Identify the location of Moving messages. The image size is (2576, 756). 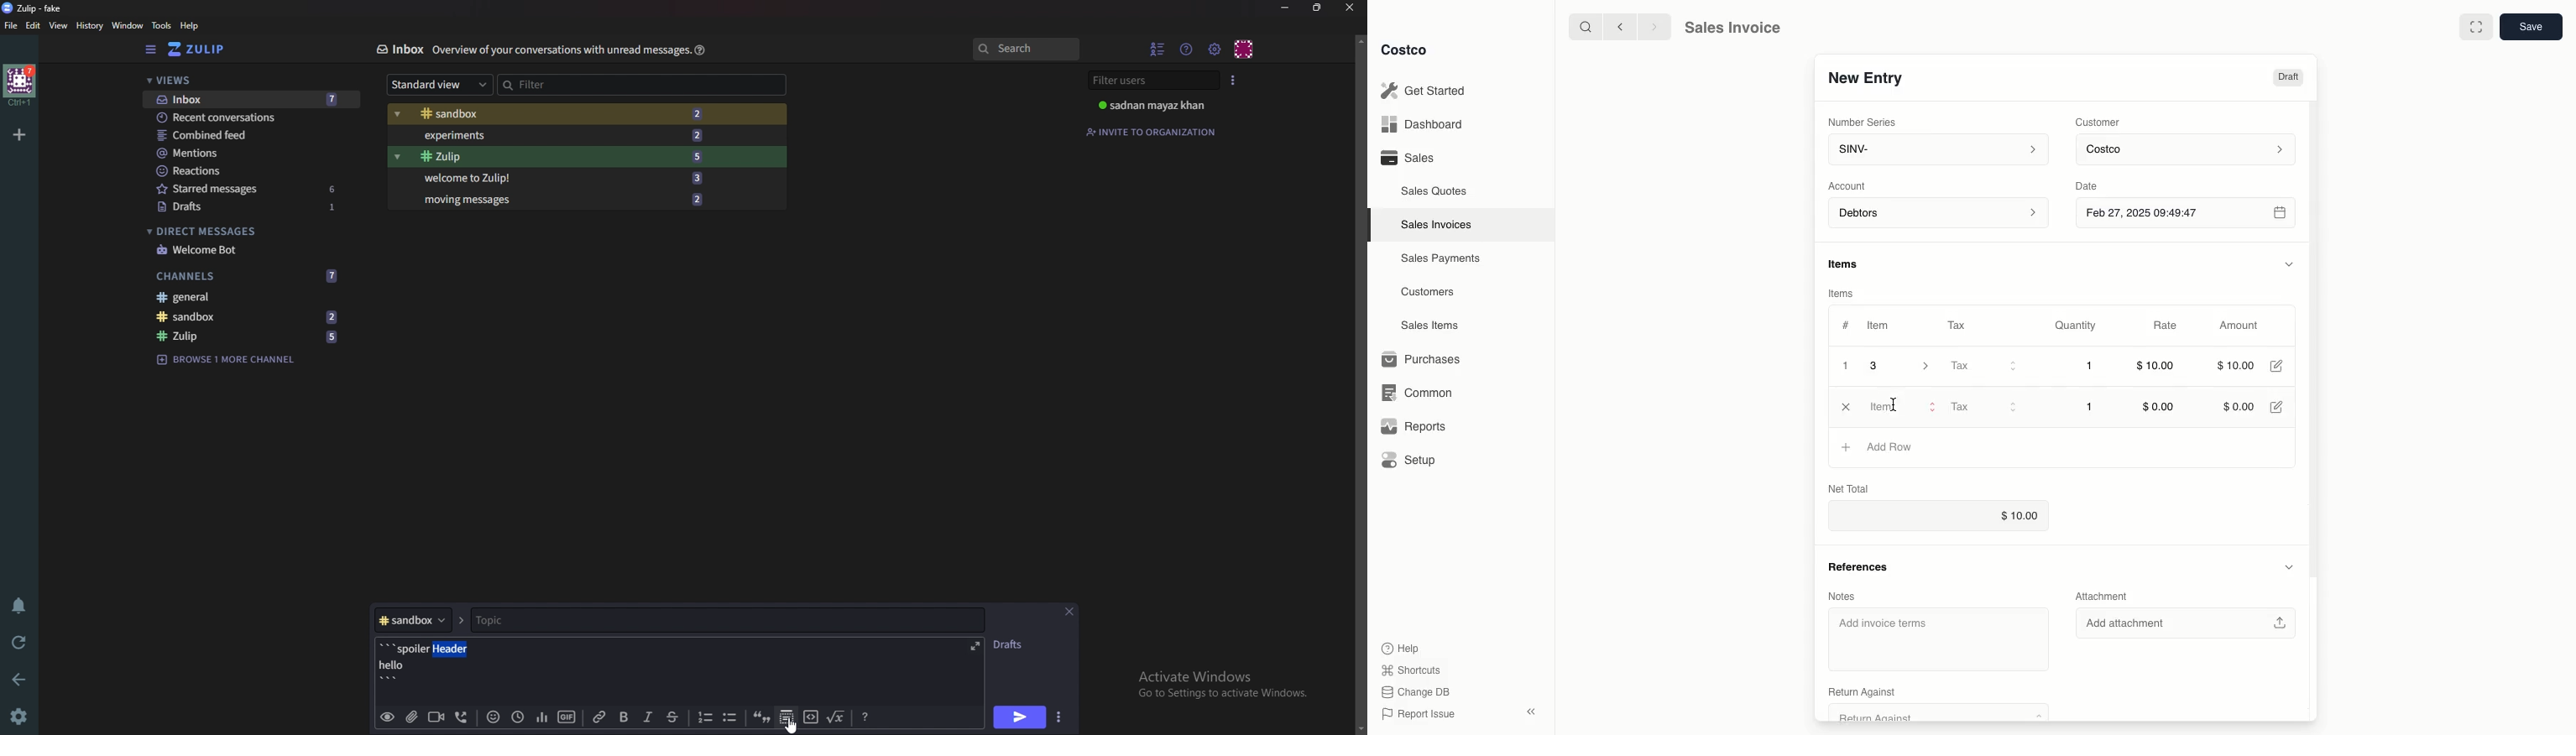
(563, 199).